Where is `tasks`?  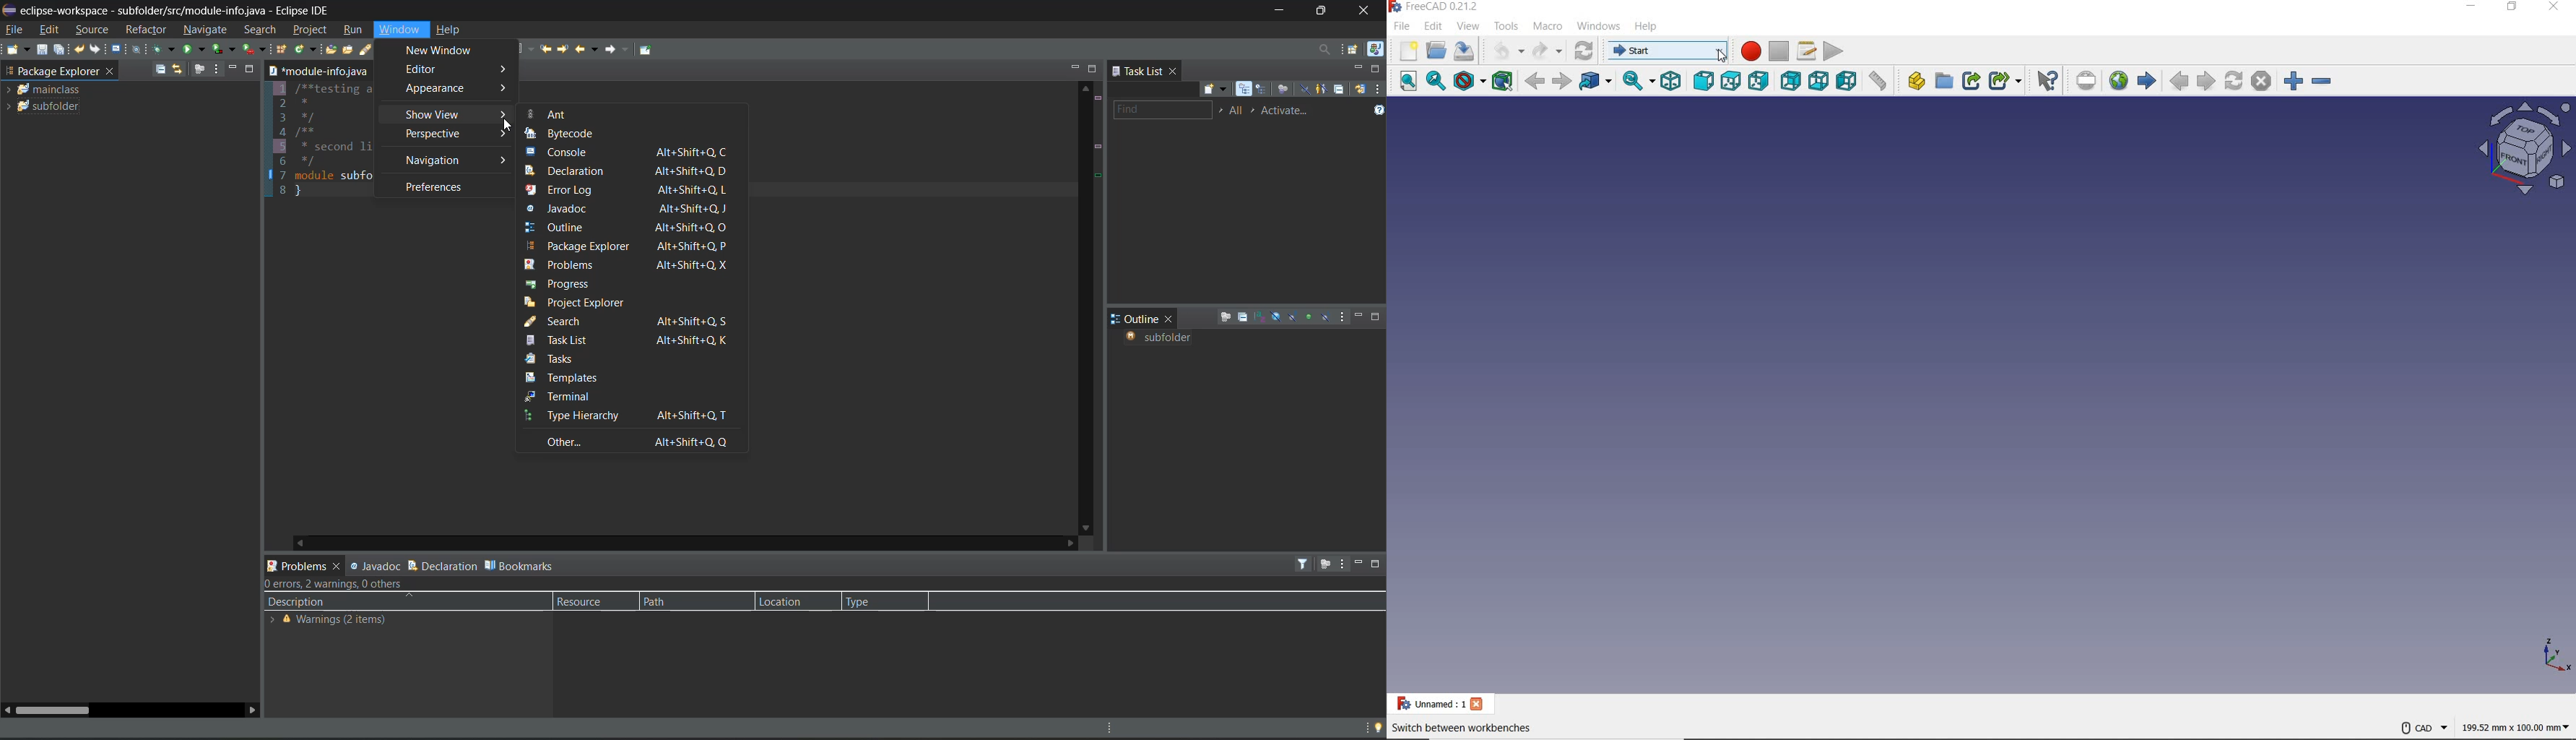 tasks is located at coordinates (565, 361).